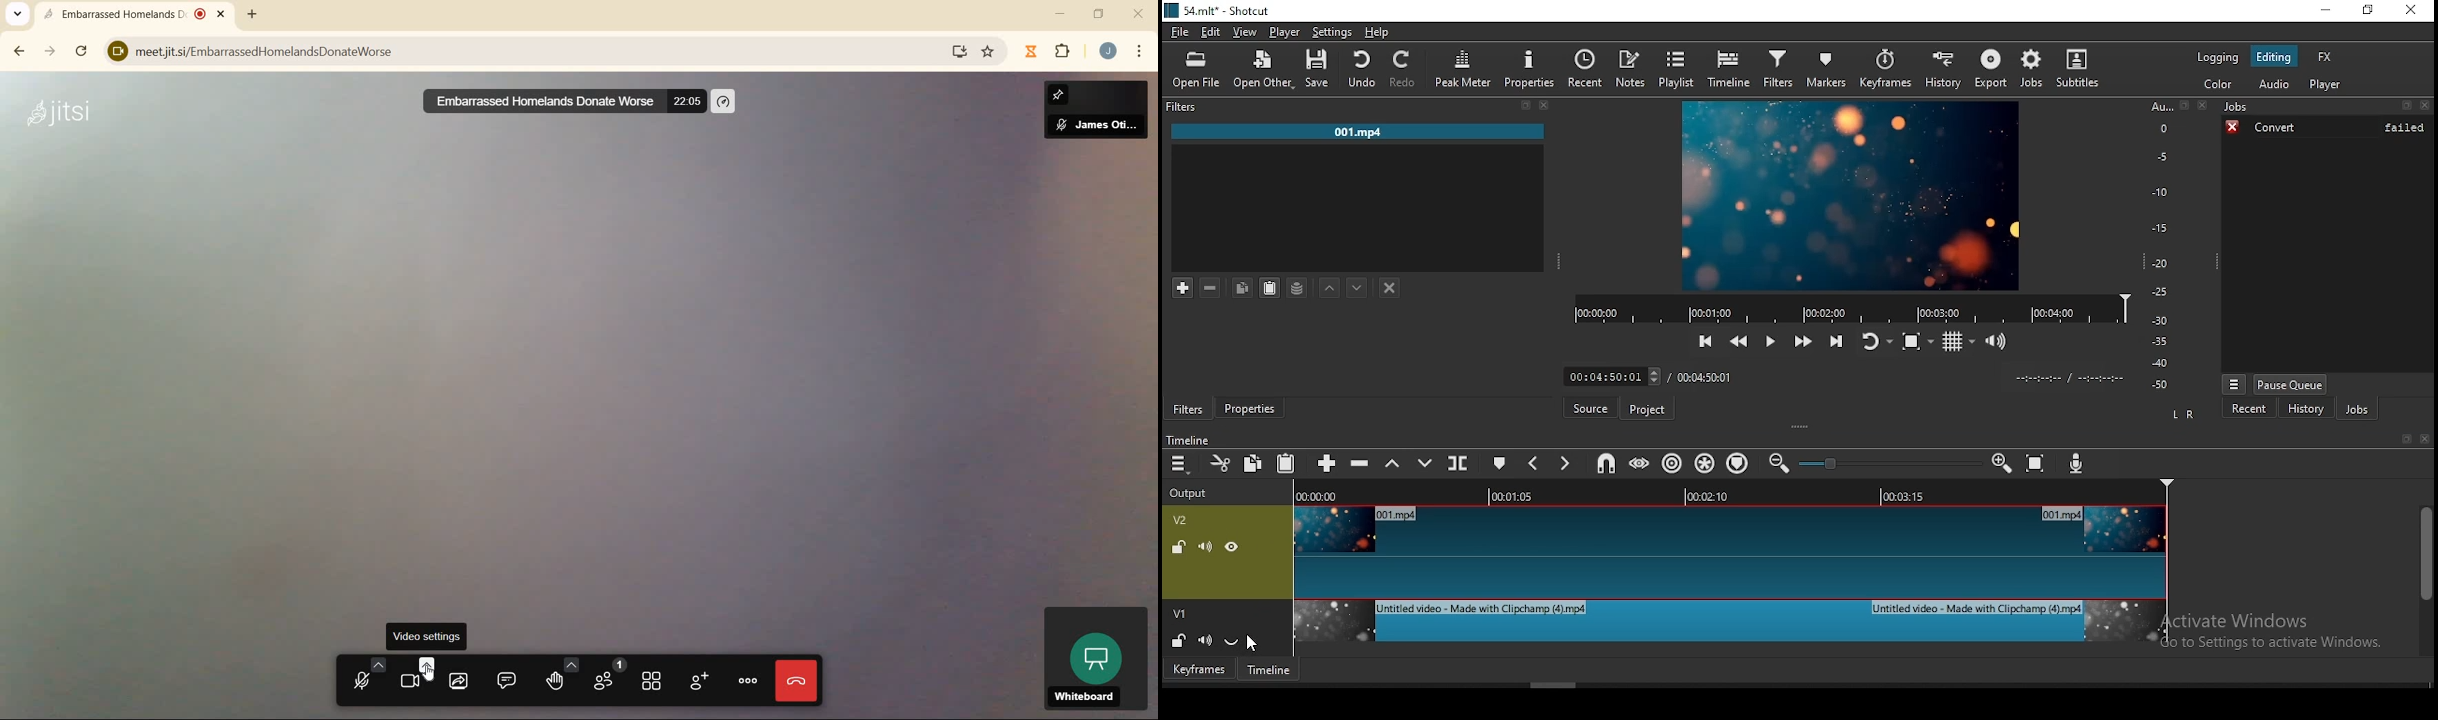 The width and height of the screenshot is (2464, 728). What do you see at coordinates (1883, 69) in the screenshot?
I see `keyframes` at bounding box center [1883, 69].